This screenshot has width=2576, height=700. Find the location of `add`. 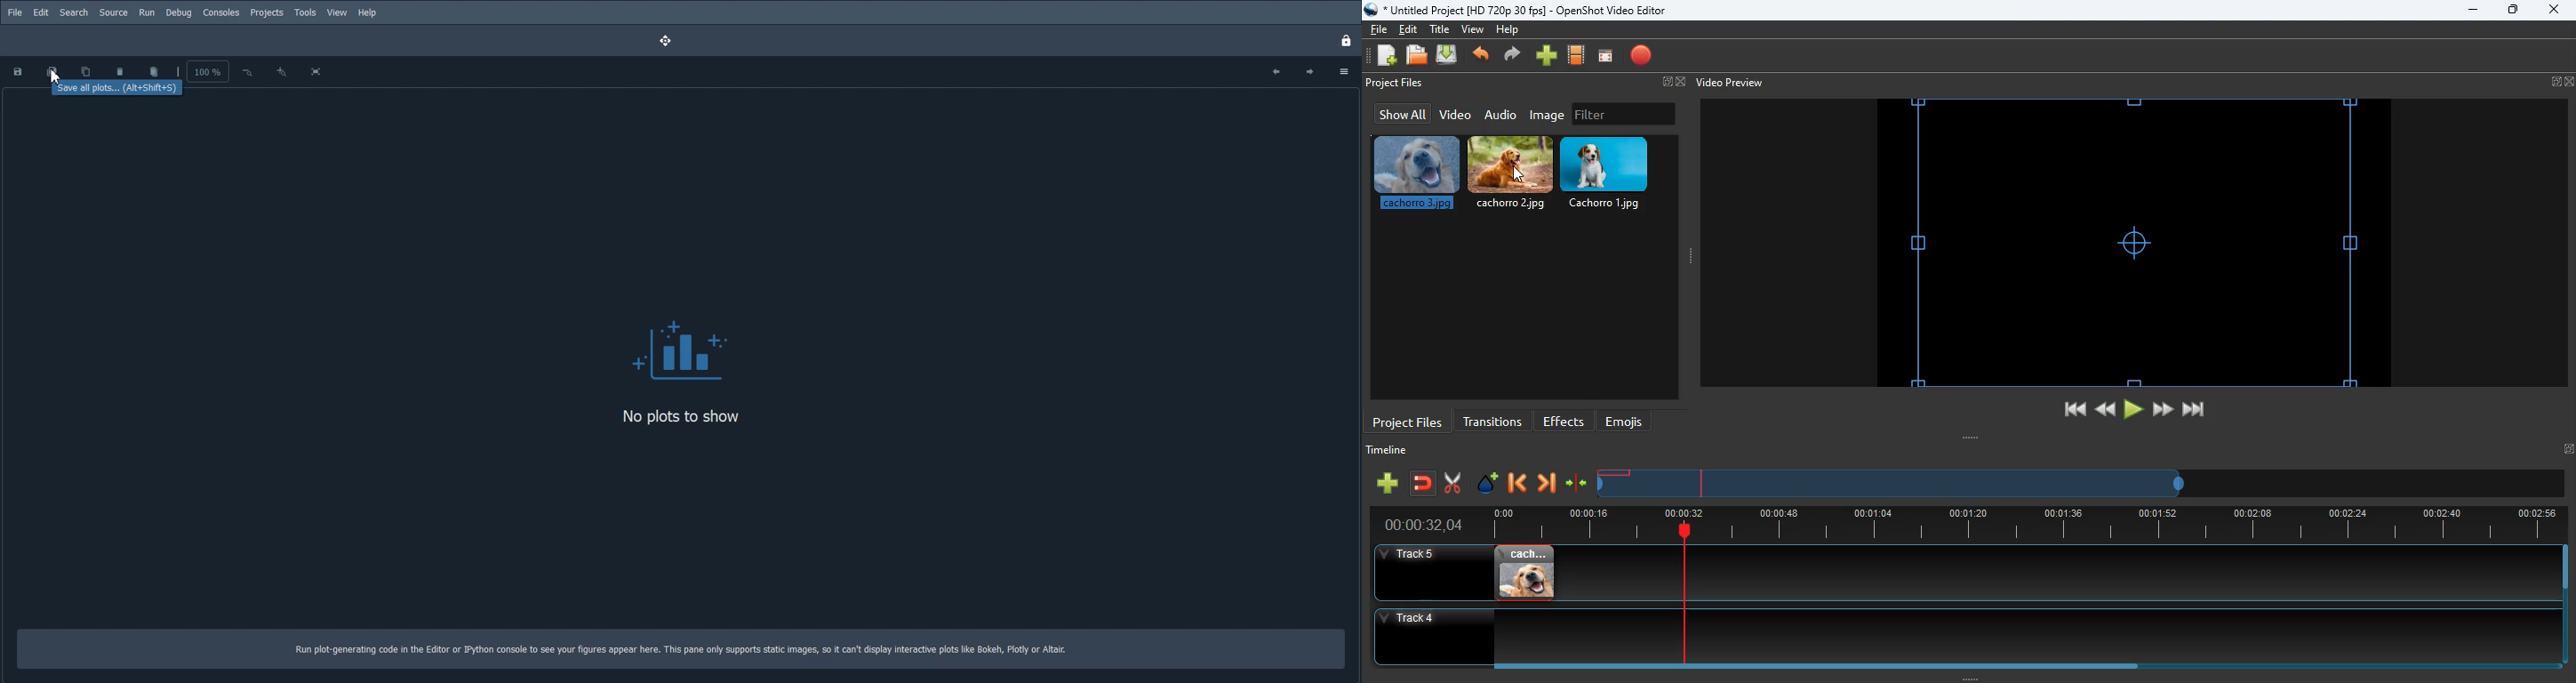

add is located at coordinates (1547, 56).